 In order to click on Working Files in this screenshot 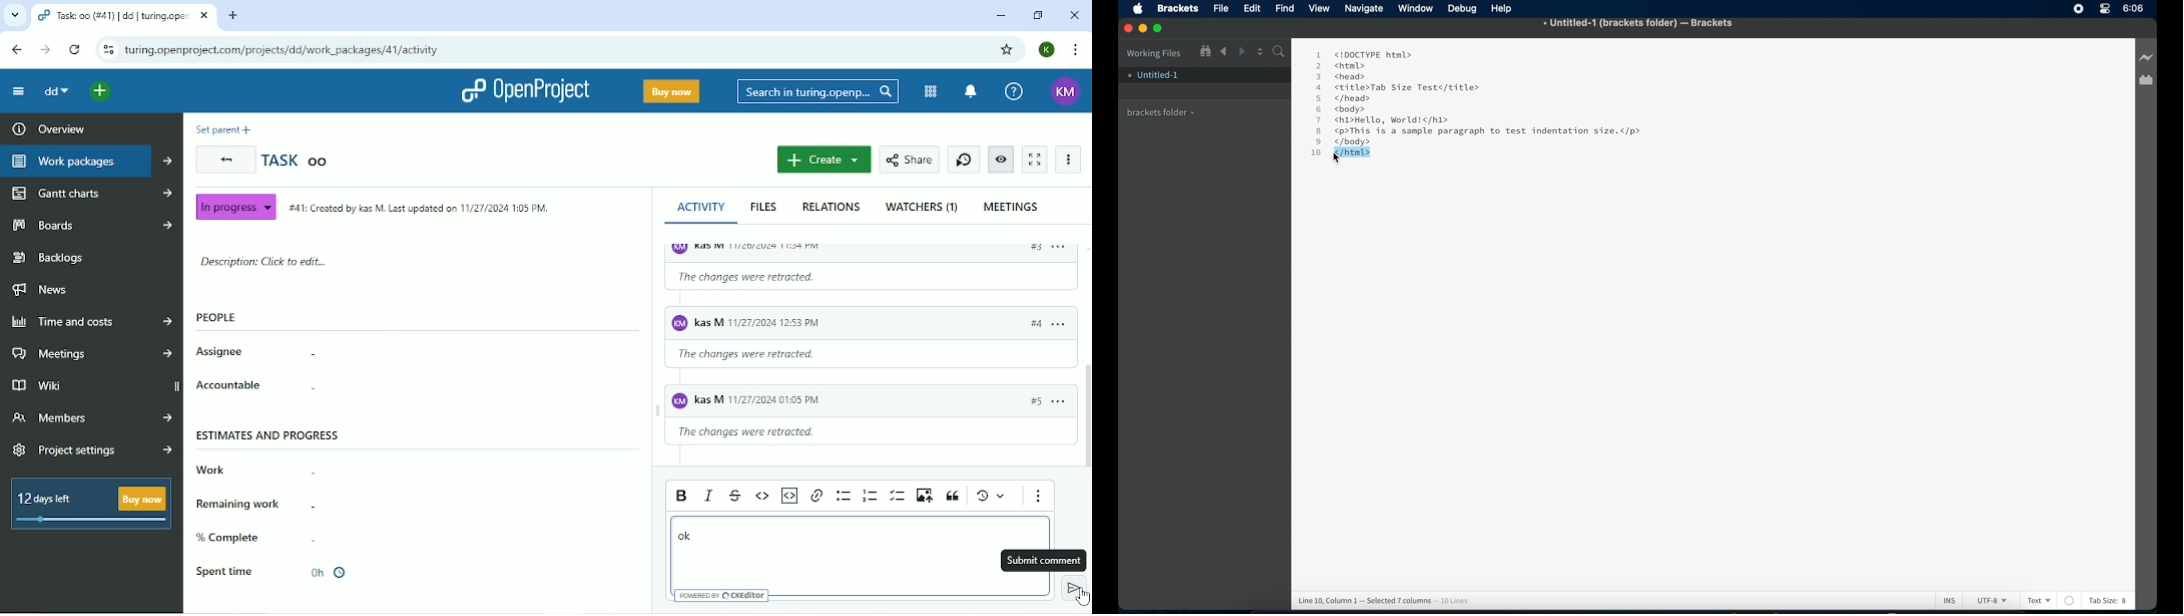, I will do `click(1154, 52)`.